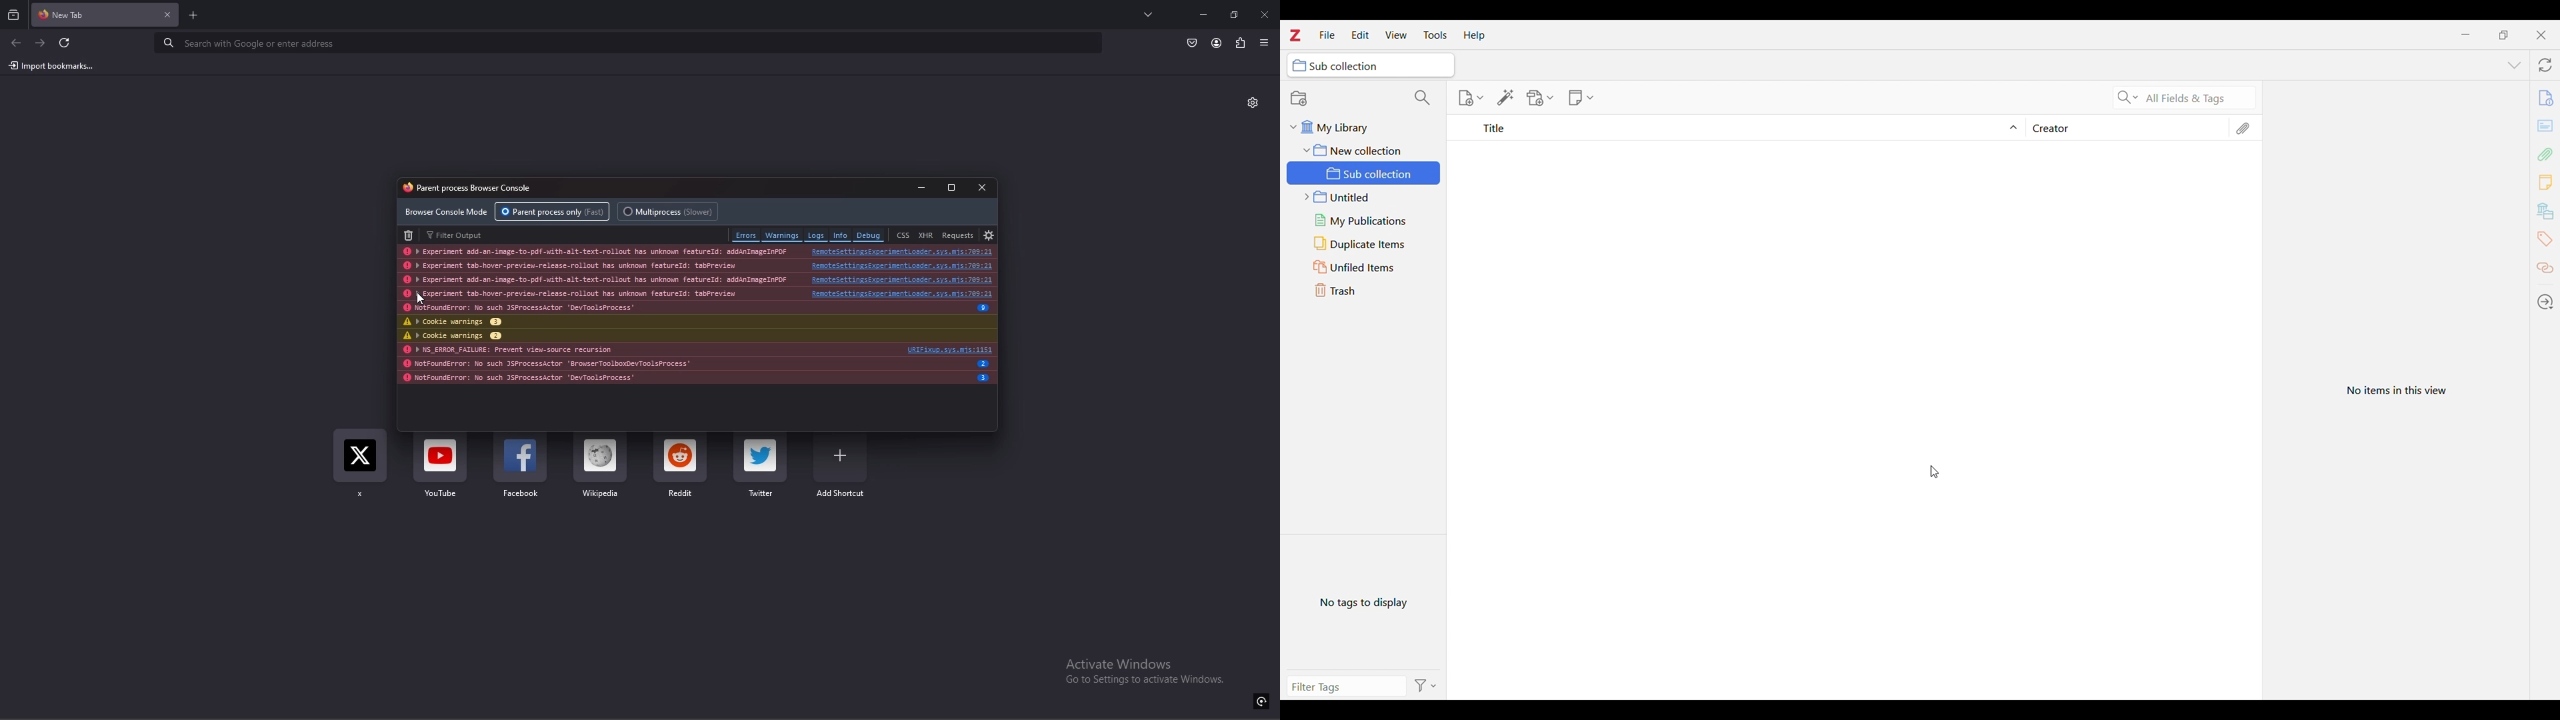 The height and width of the screenshot is (728, 2576). What do you see at coordinates (2242, 129) in the screenshot?
I see `Attachments ` at bounding box center [2242, 129].